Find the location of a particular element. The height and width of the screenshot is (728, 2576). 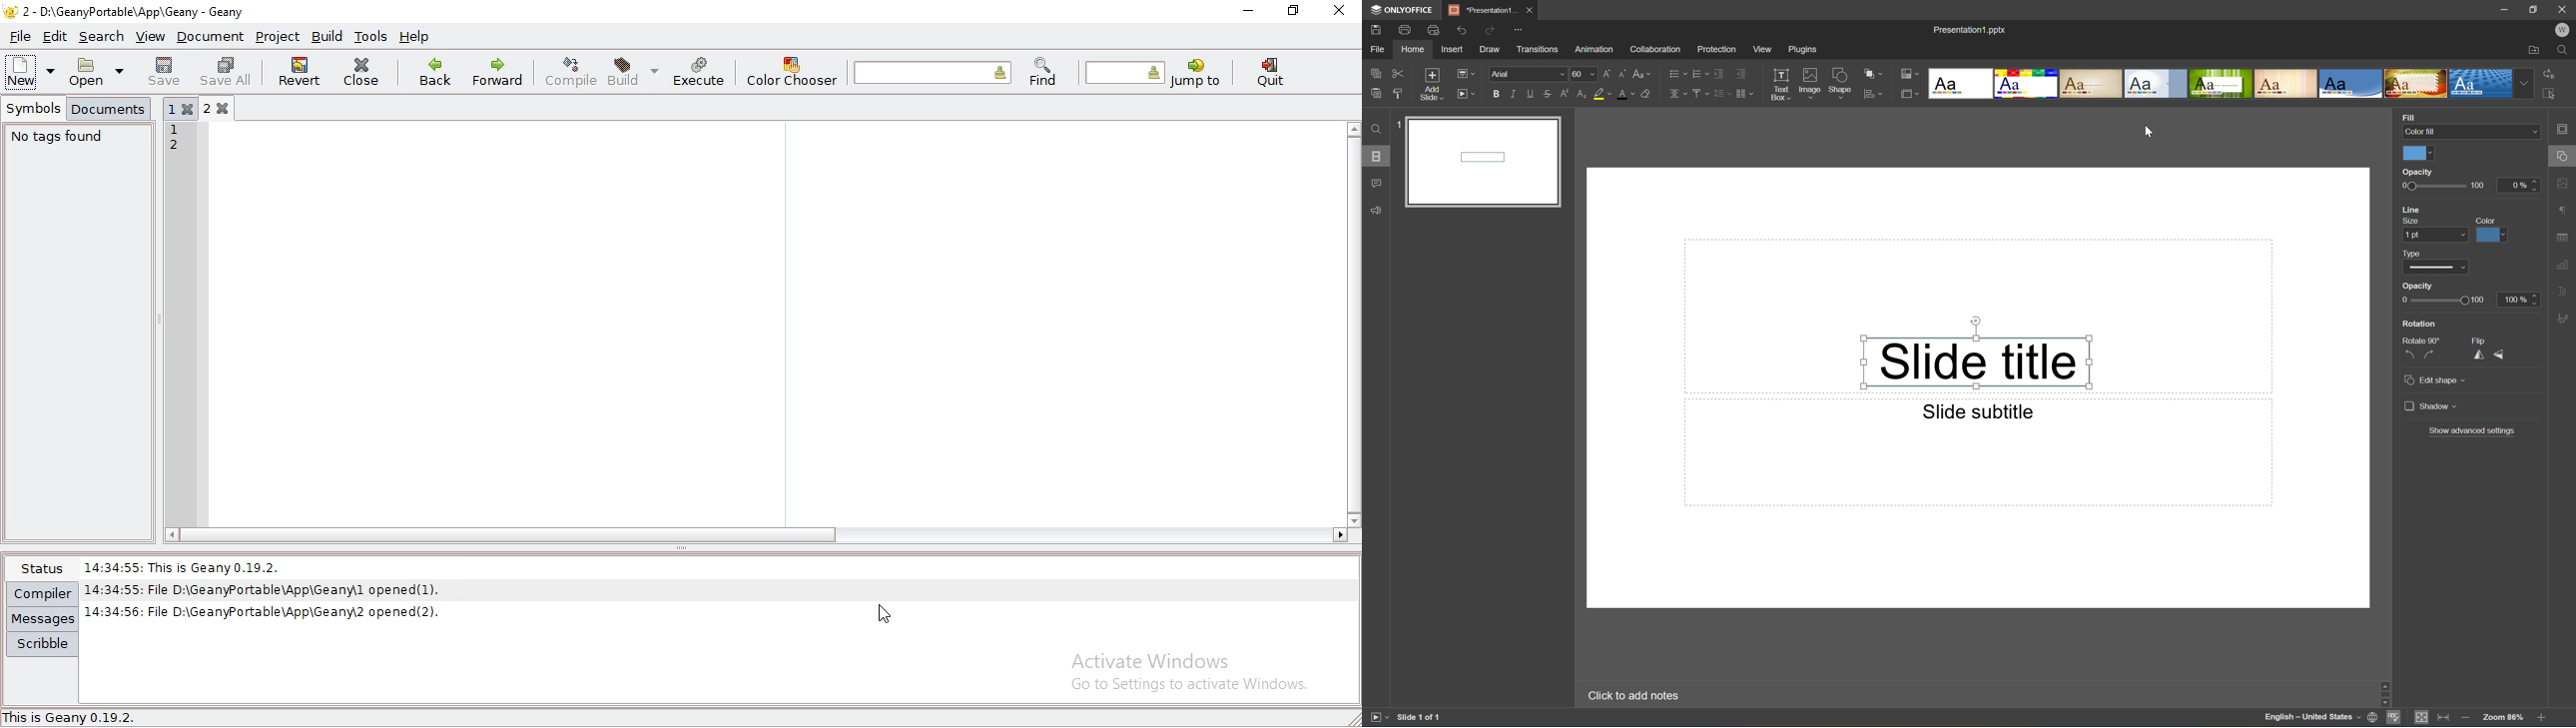

Zoom out is located at coordinates (2465, 718).